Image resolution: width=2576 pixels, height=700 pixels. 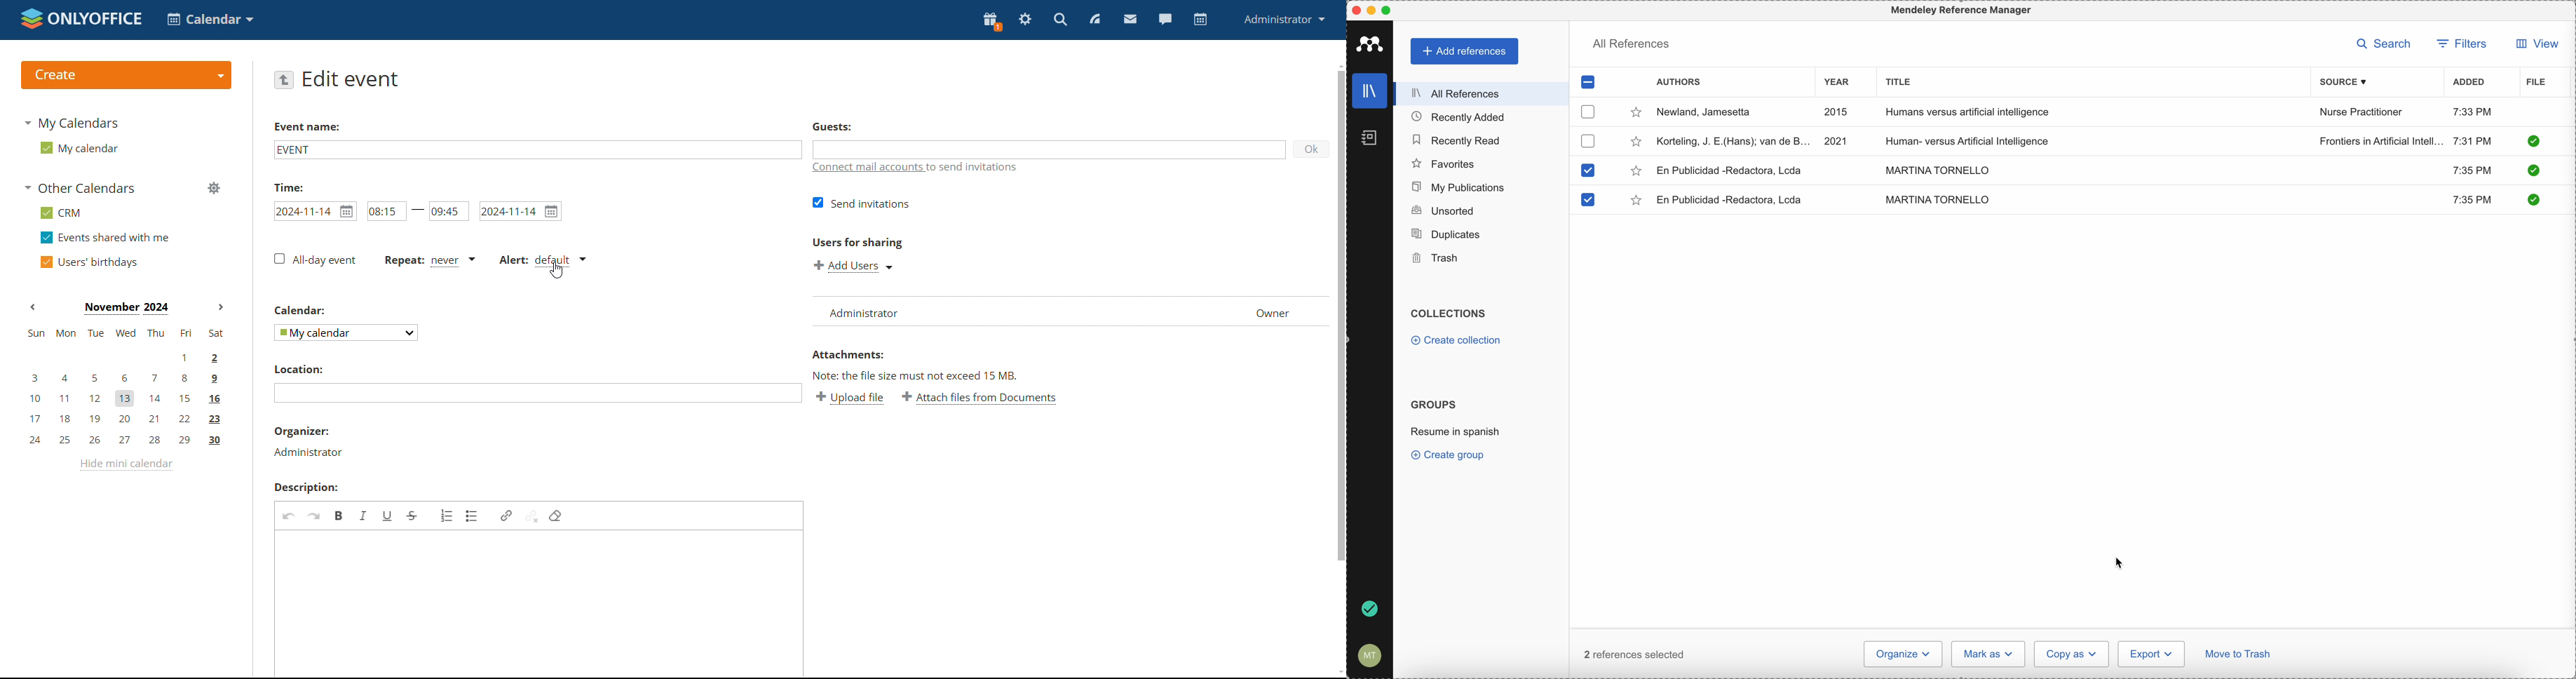 What do you see at coordinates (2533, 141) in the screenshot?
I see `check it` at bounding box center [2533, 141].